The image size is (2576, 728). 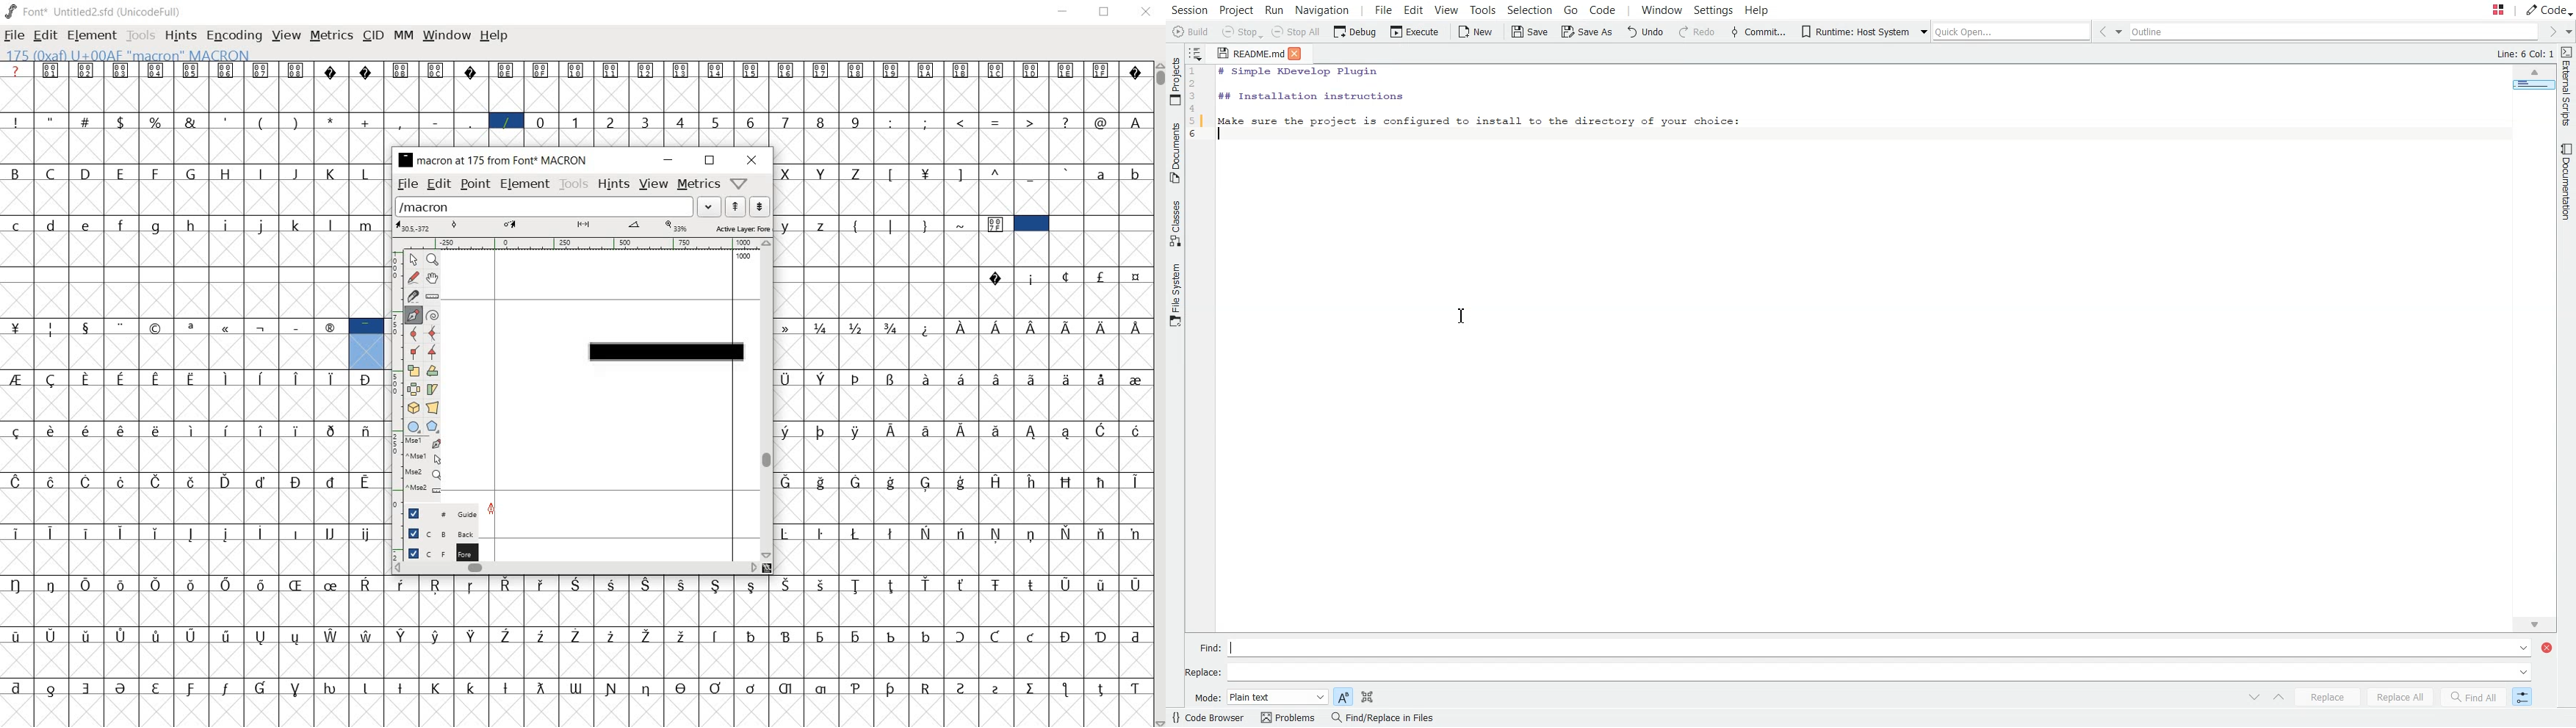 I want to click on Symbol, so click(x=611, y=585).